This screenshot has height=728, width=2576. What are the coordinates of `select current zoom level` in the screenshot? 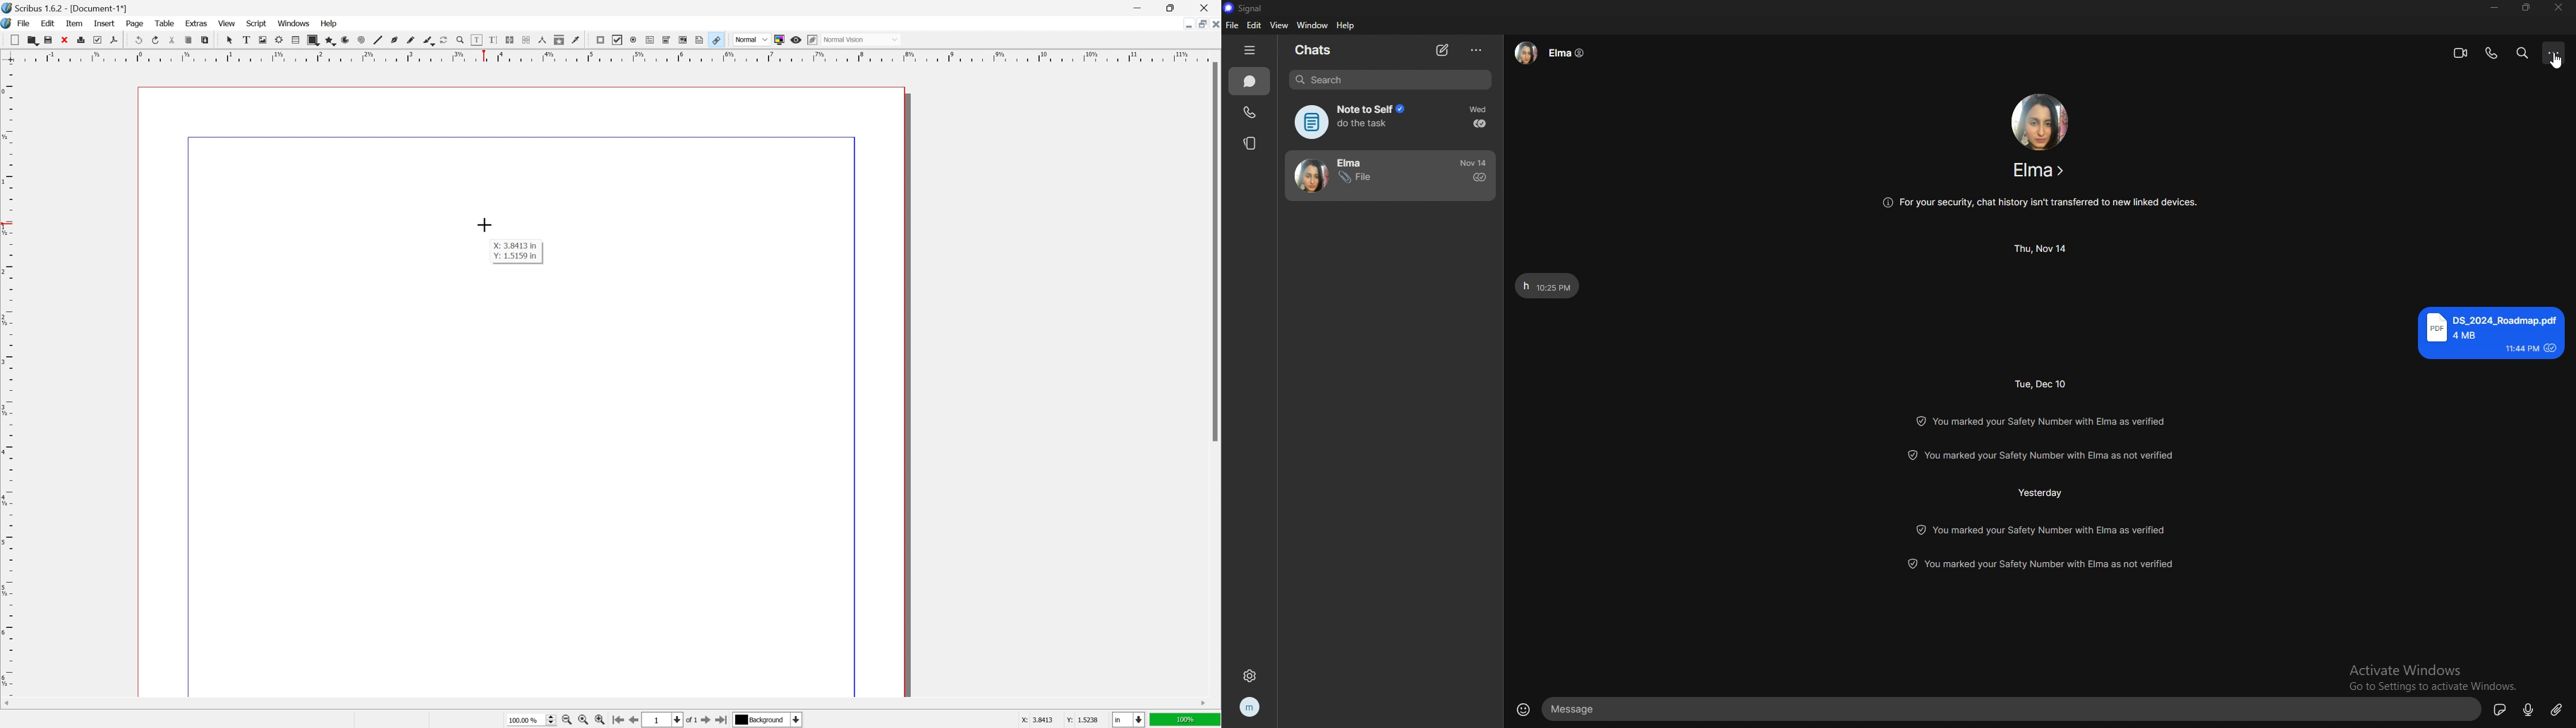 It's located at (532, 719).